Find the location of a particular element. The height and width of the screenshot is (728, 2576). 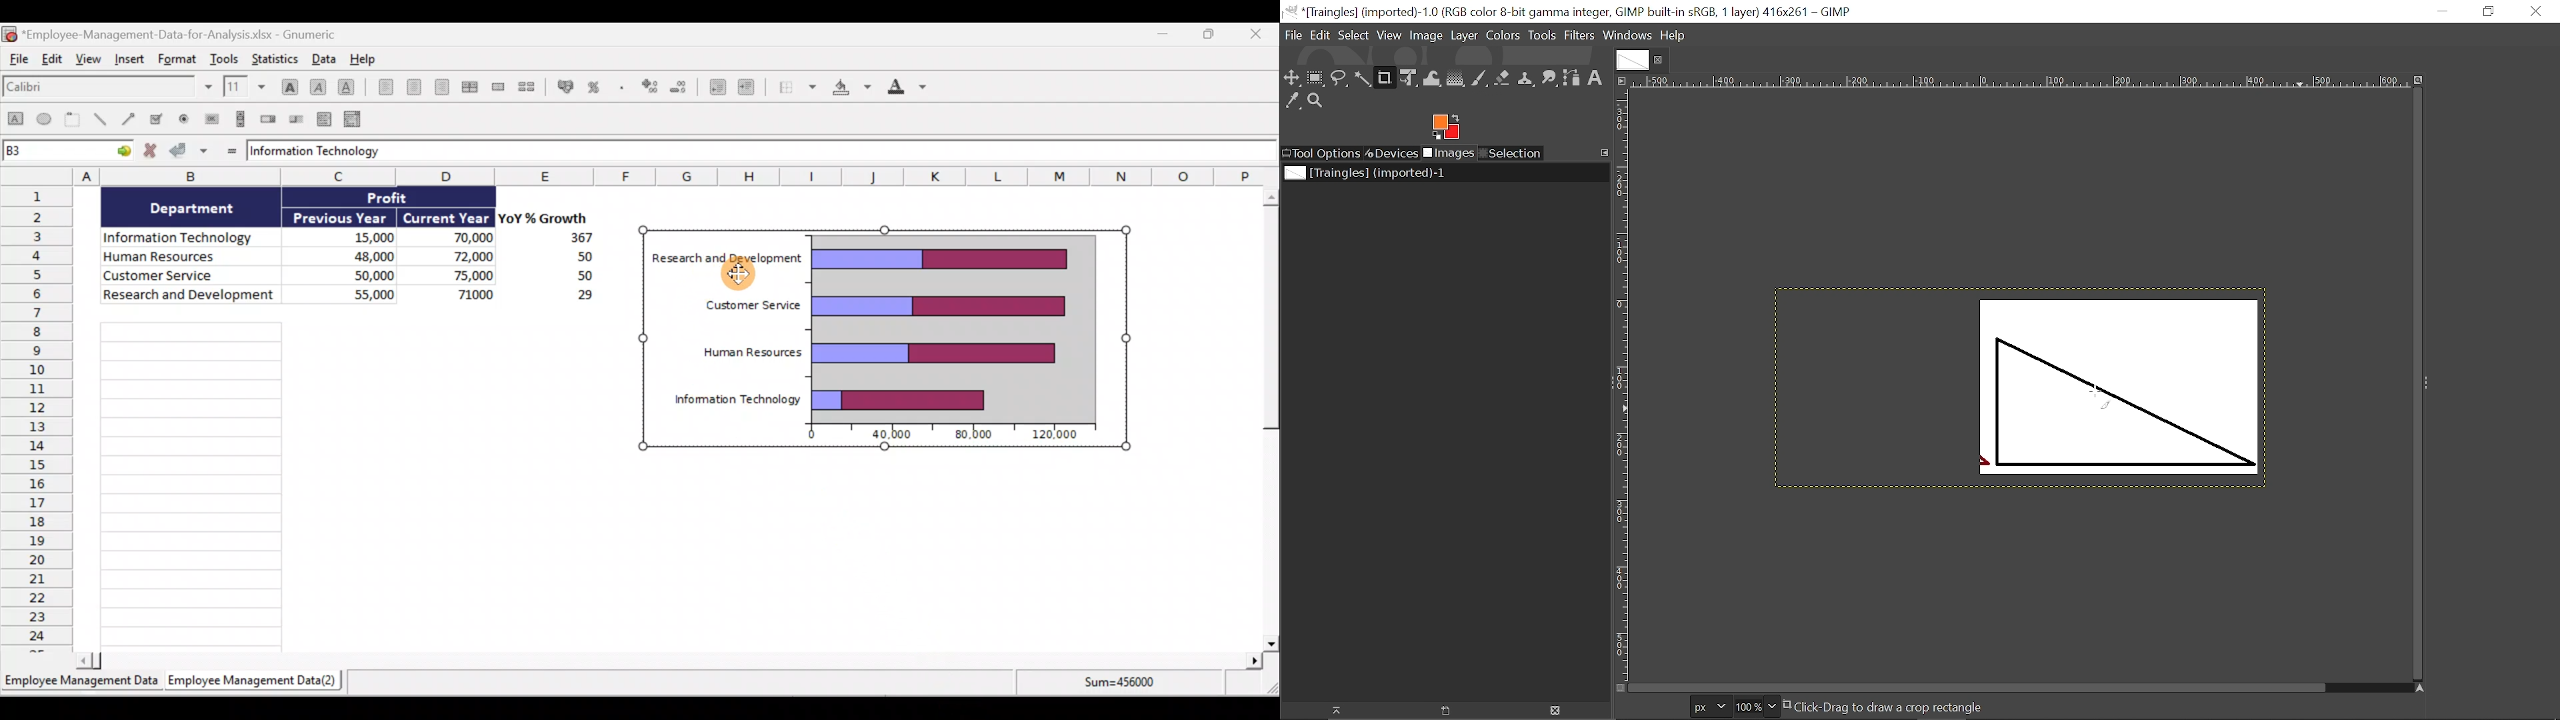

Insert is located at coordinates (131, 59).